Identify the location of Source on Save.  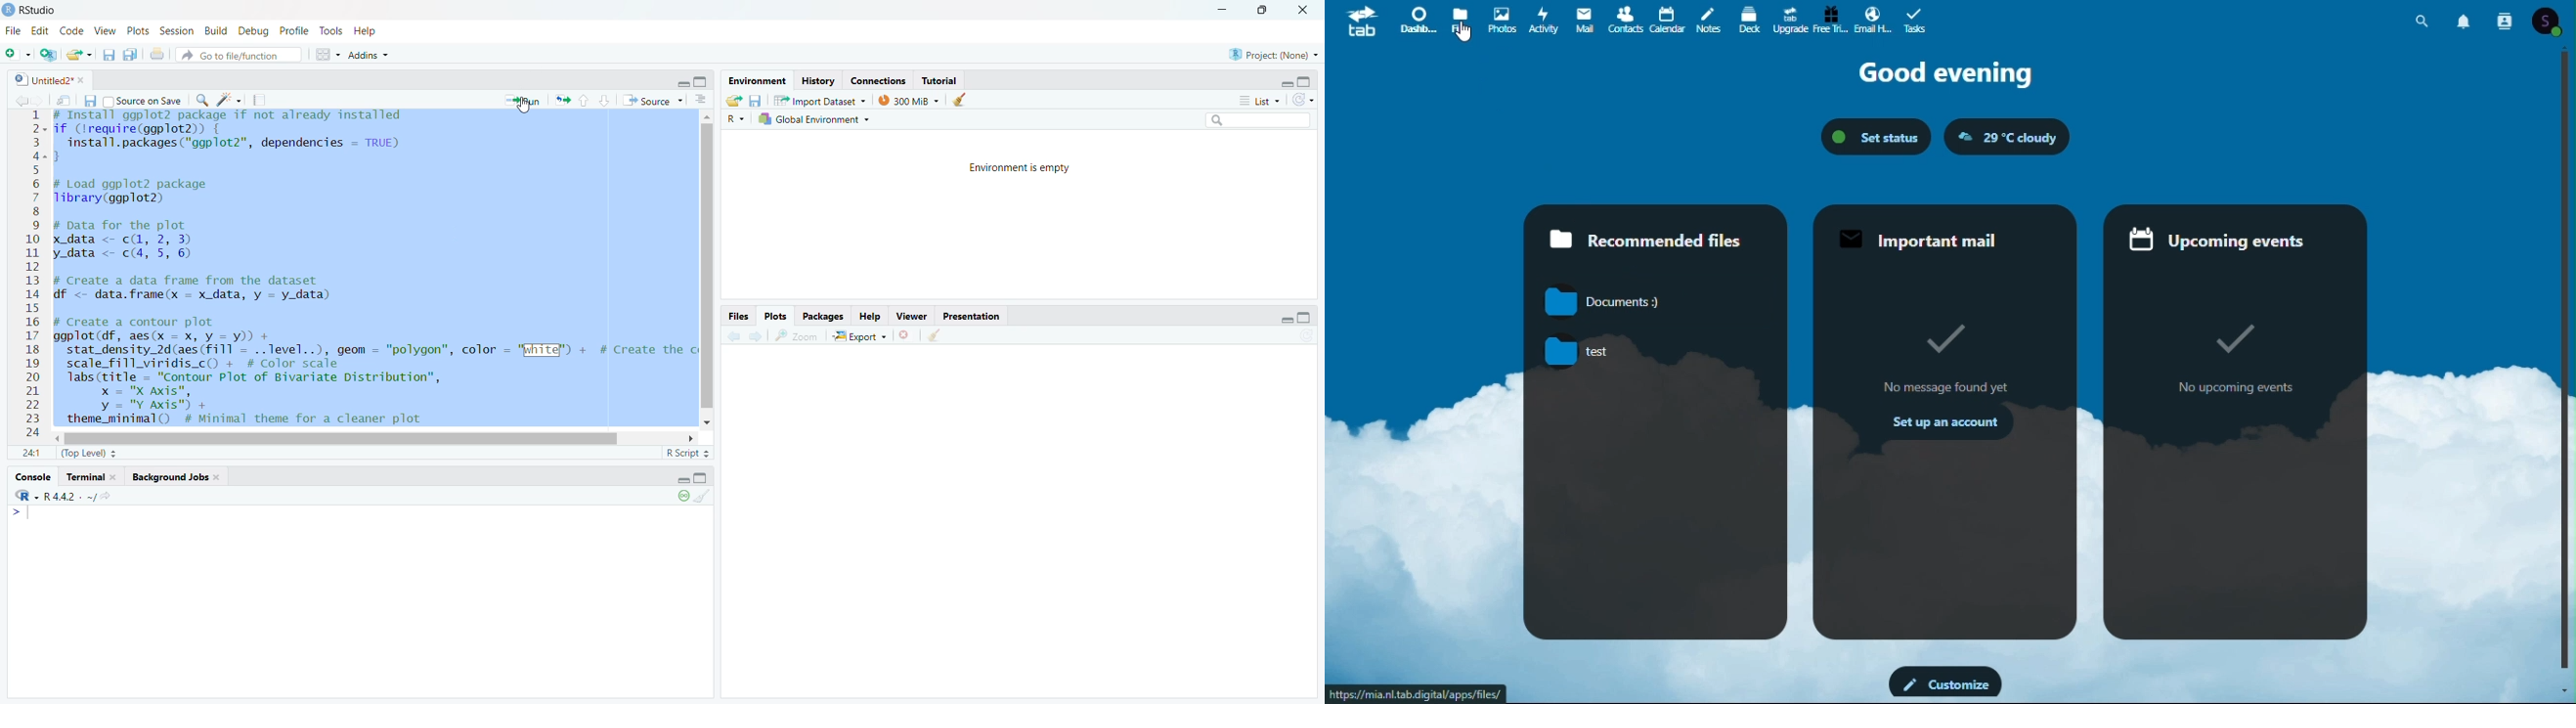
(142, 101).